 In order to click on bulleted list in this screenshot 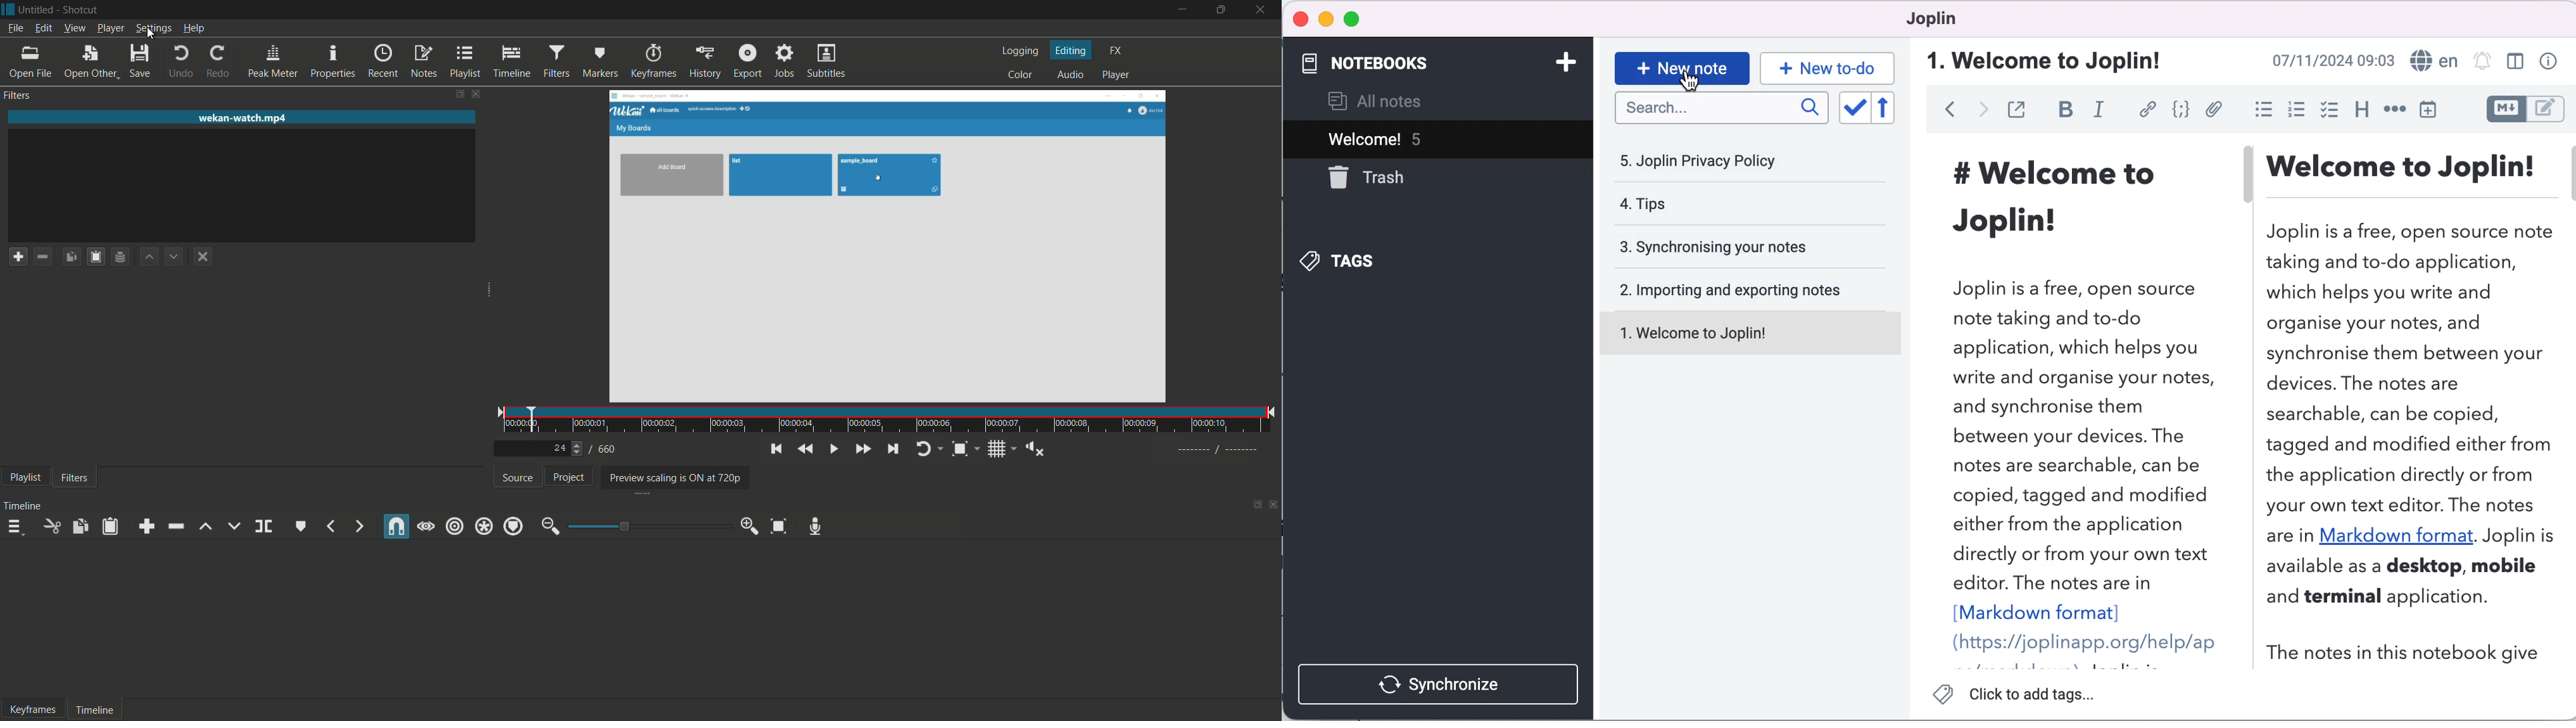, I will do `click(2262, 108)`.